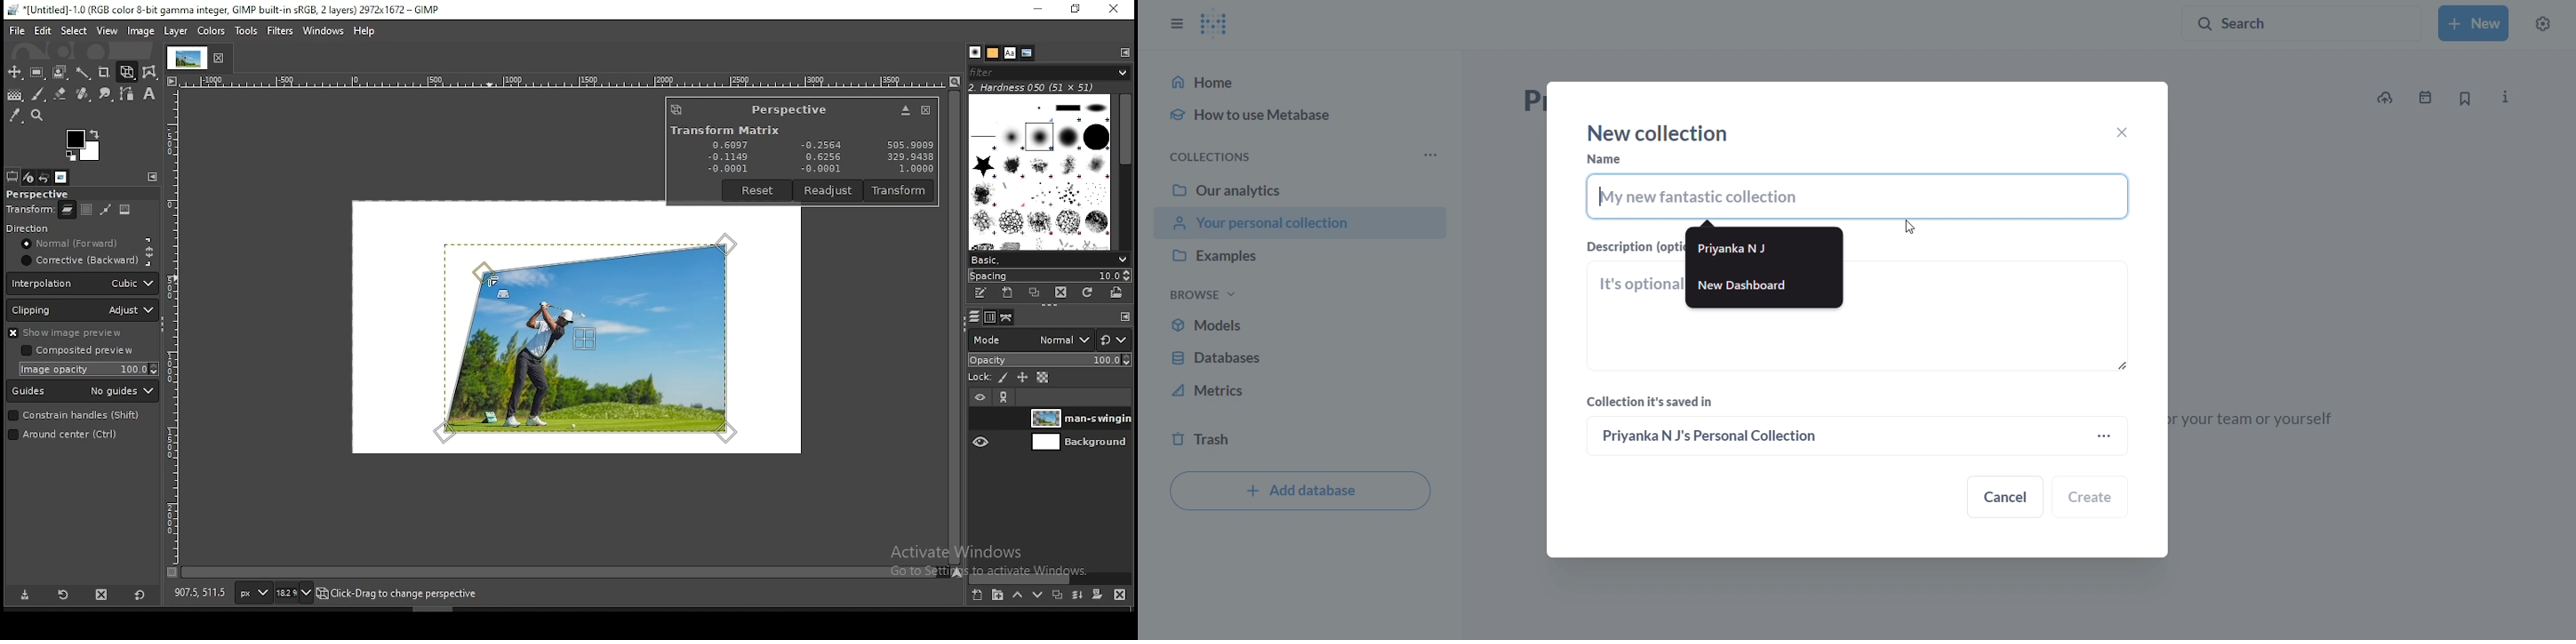 This screenshot has width=2576, height=644. I want to click on *[untitled]-1.0(rgb color 8-bit gamma integer, gimp built-in sRGB, 2 layers) 2972x1672 - gimp, so click(223, 11).